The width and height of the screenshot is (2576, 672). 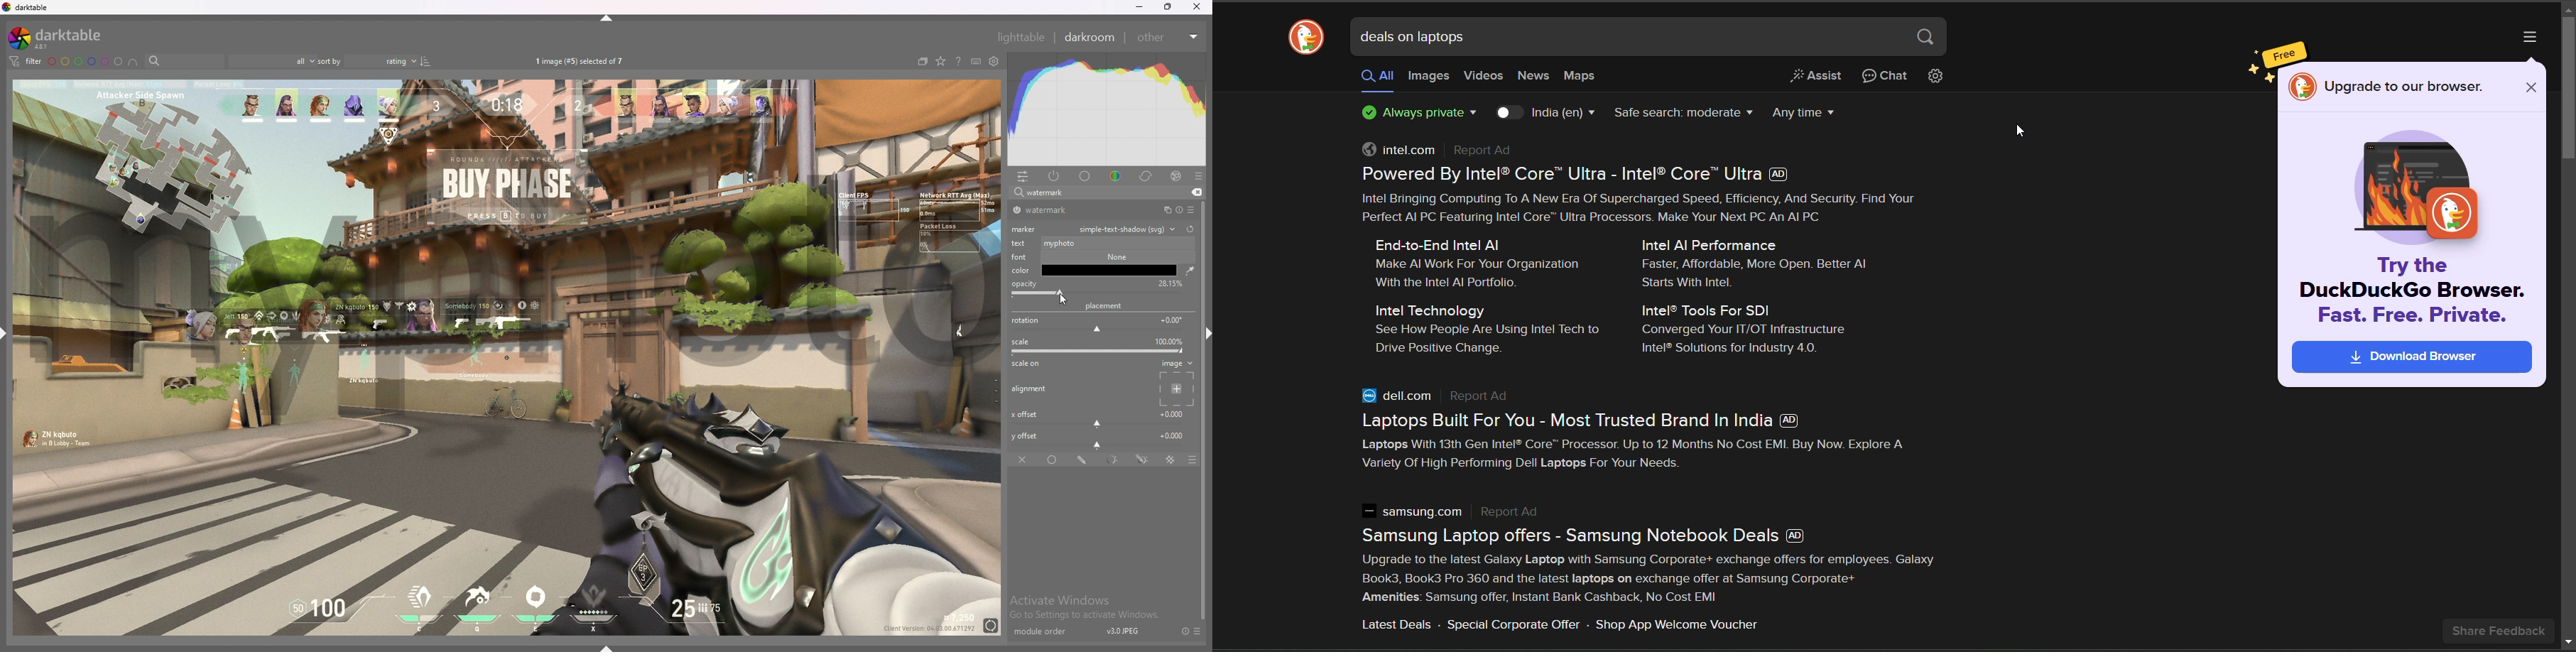 What do you see at coordinates (271, 61) in the screenshot?
I see `filter by rating` at bounding box center [271, 61].